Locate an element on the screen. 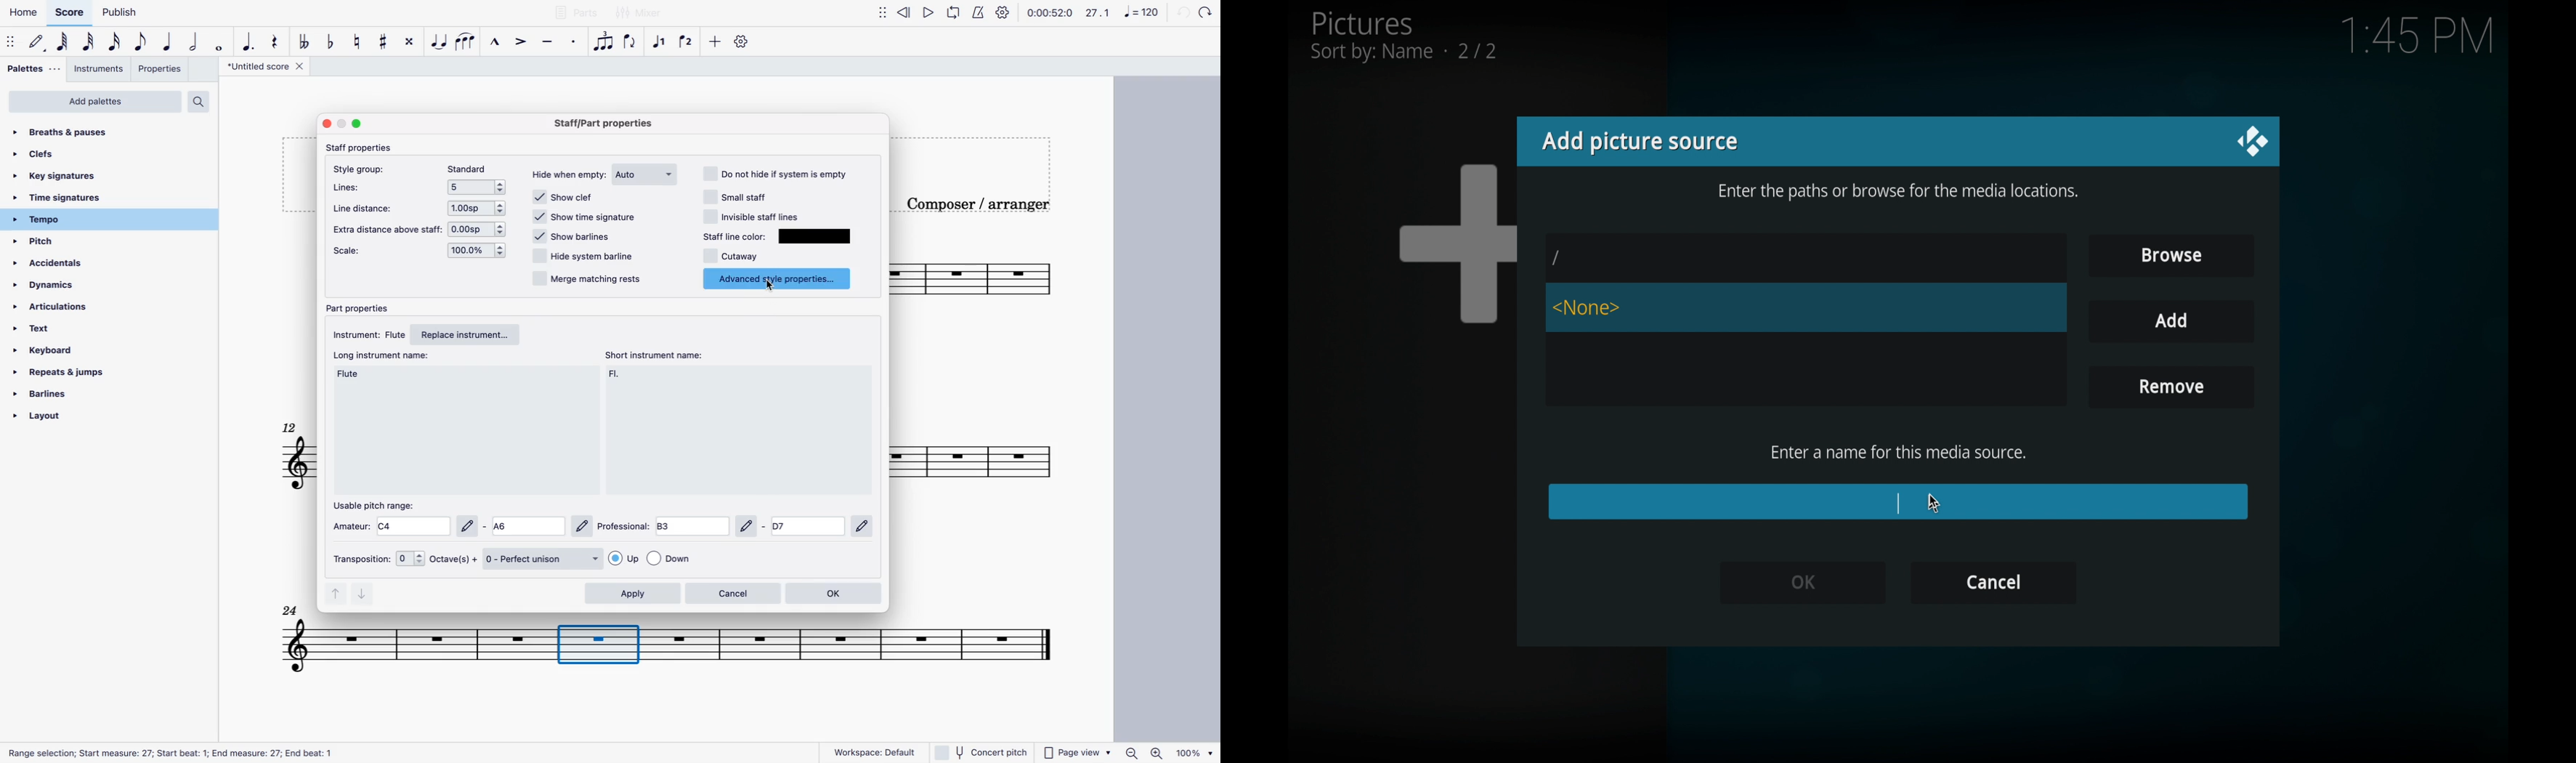 This screenshot has height=784, width=2576. rest is located at coordinates (278, 42).